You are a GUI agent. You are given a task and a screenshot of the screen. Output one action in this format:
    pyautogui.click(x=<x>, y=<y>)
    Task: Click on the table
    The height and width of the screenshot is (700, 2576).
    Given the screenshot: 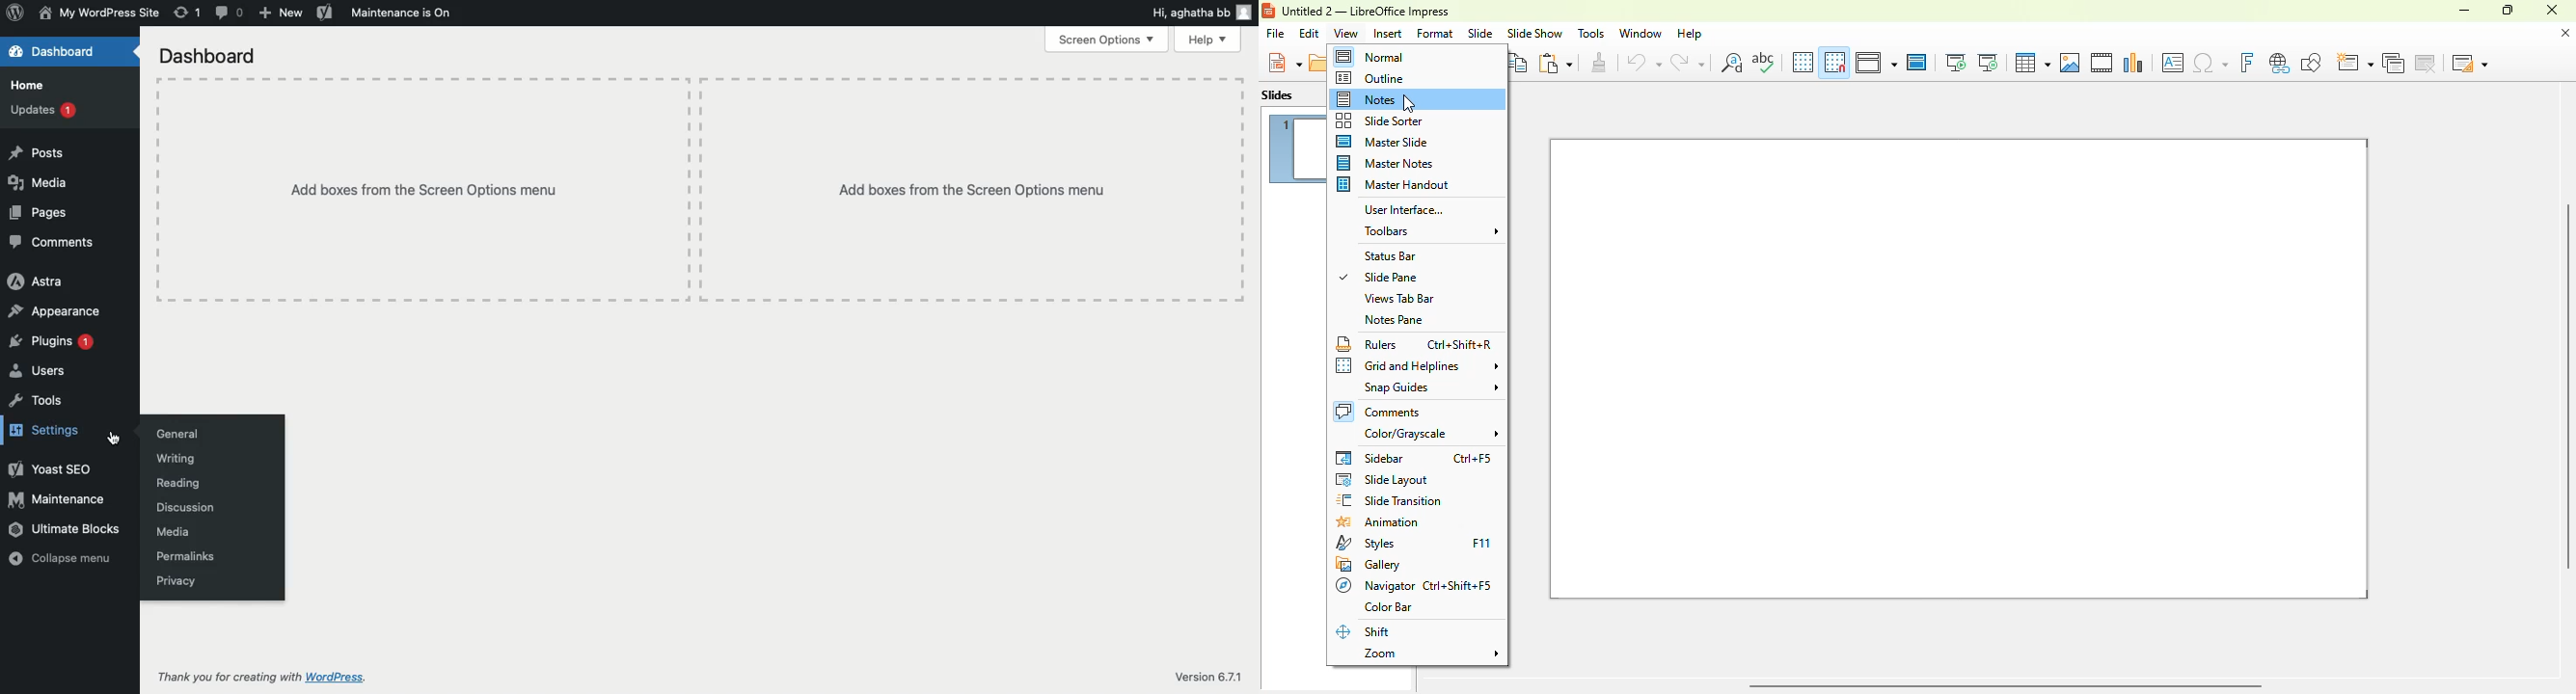 What is the action you would take?
    pyautogui.click(x=2033, y=63)
    